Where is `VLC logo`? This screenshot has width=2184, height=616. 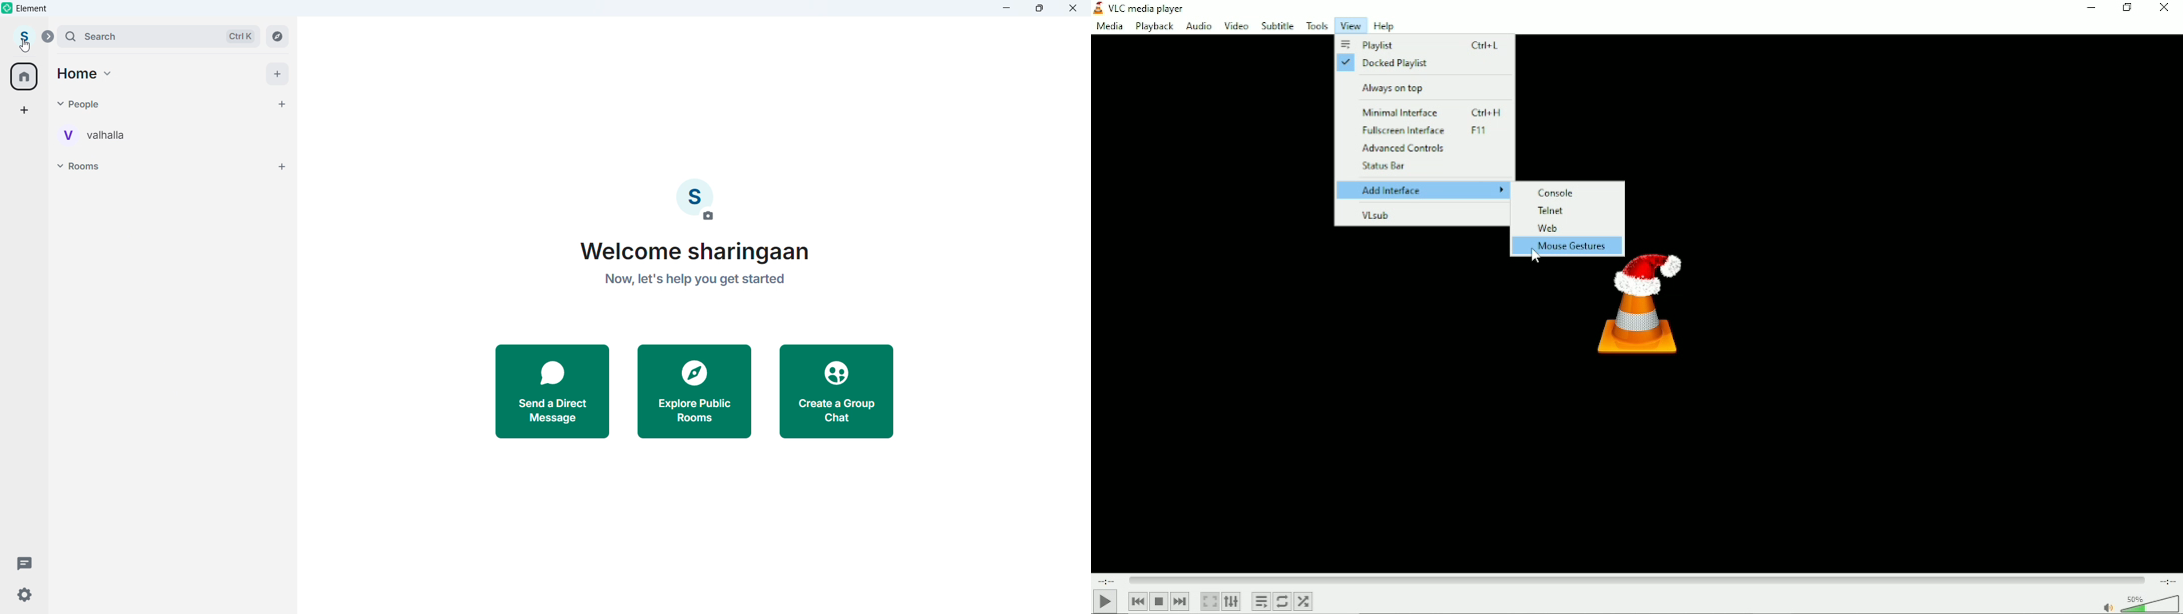
VLC logo is located at coordinates (1098, 7).